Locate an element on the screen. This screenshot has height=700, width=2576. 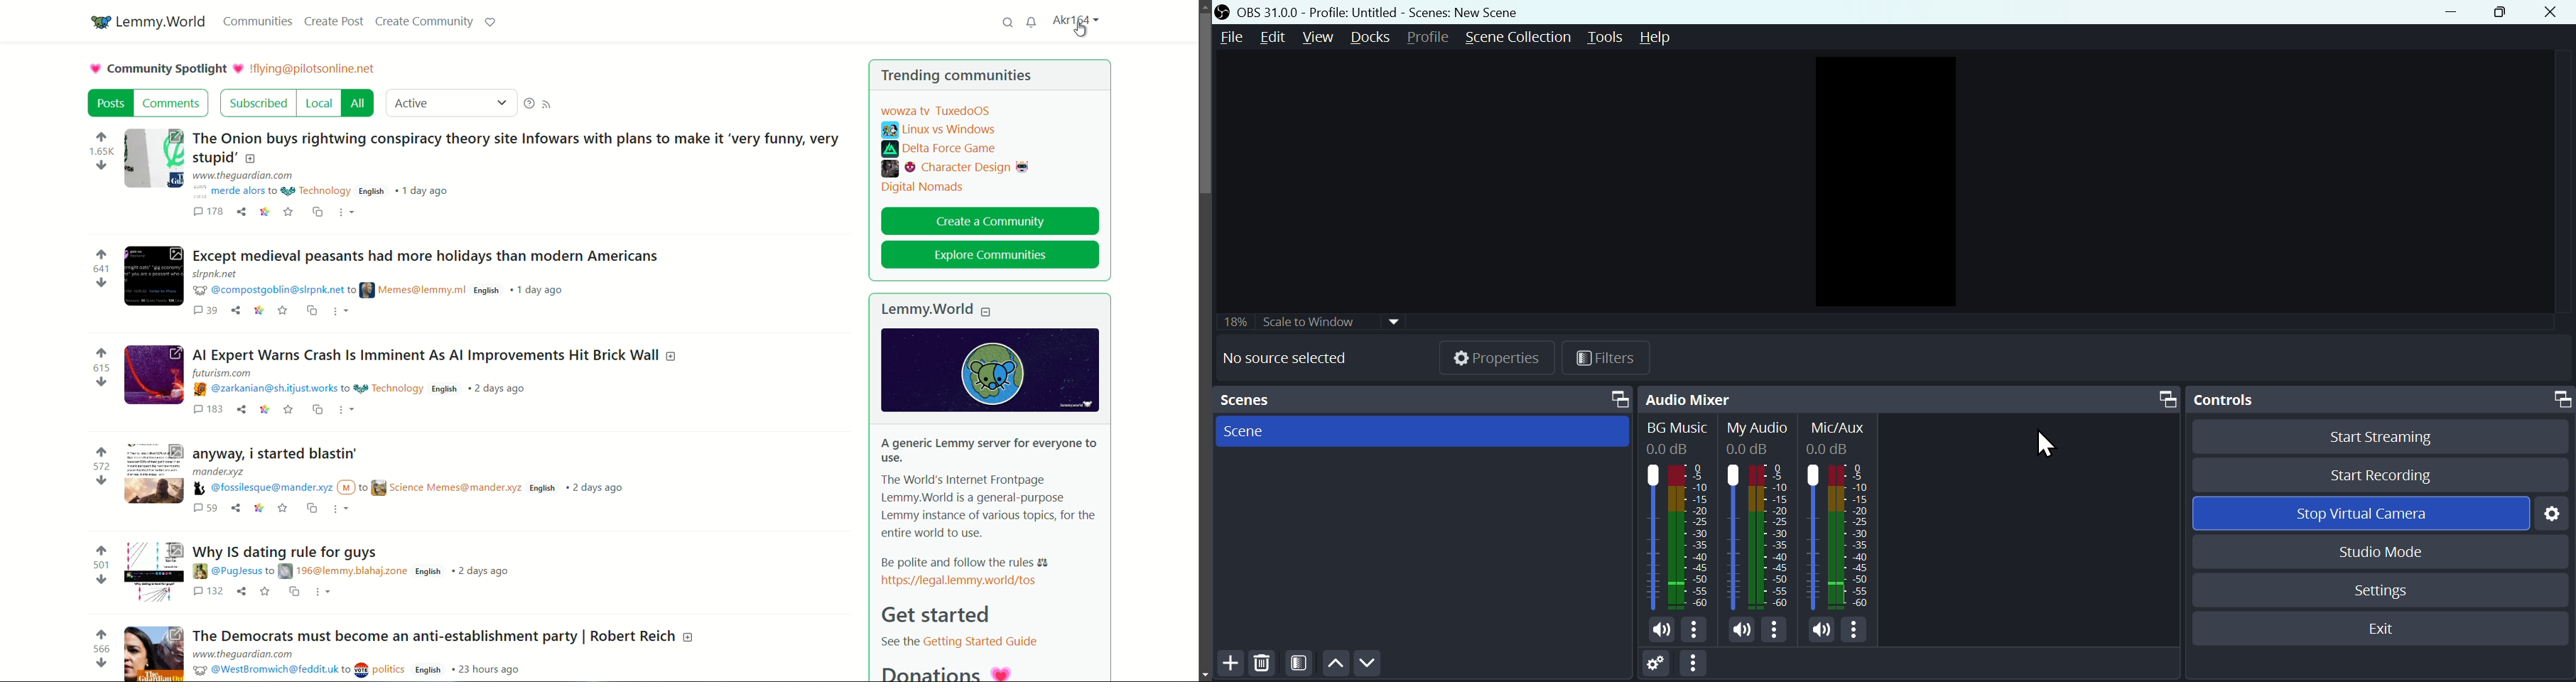
Exit is located at coordinates (2380, 631).